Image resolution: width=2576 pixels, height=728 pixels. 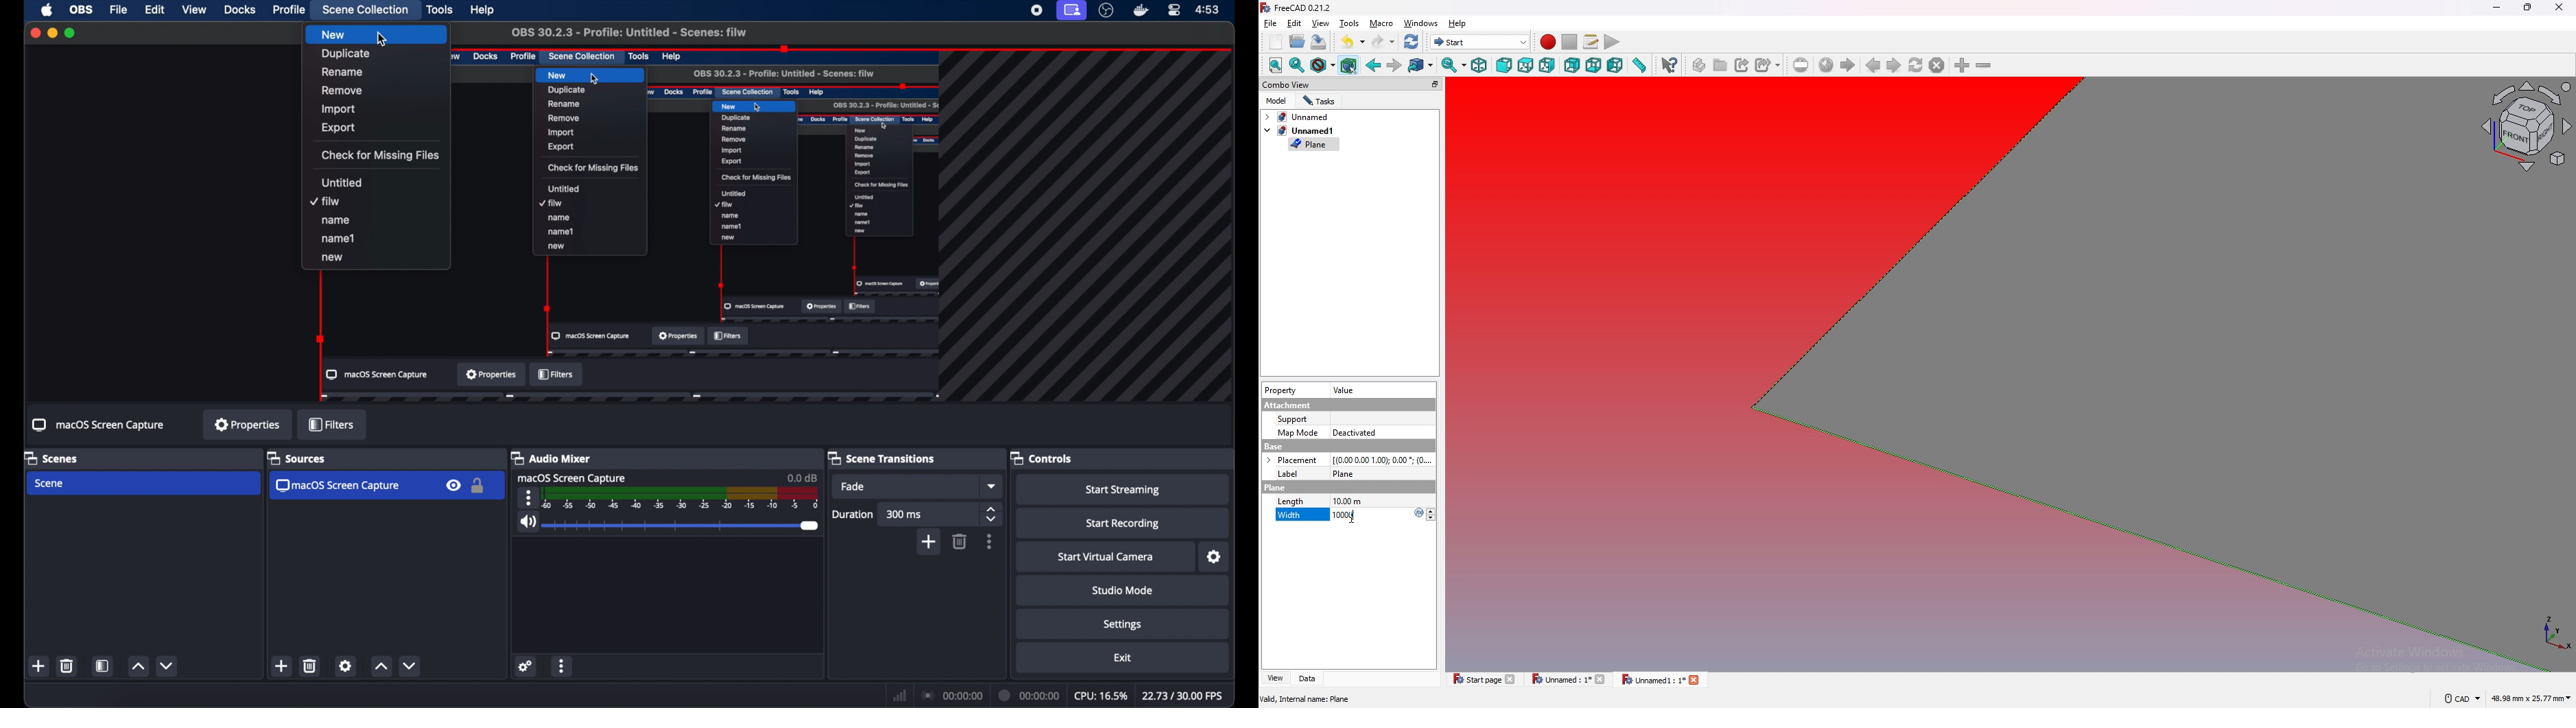 What do you see at coordinates (527, 522) in the screenshot?
I see `volume ` at bounding box center [527, 522].